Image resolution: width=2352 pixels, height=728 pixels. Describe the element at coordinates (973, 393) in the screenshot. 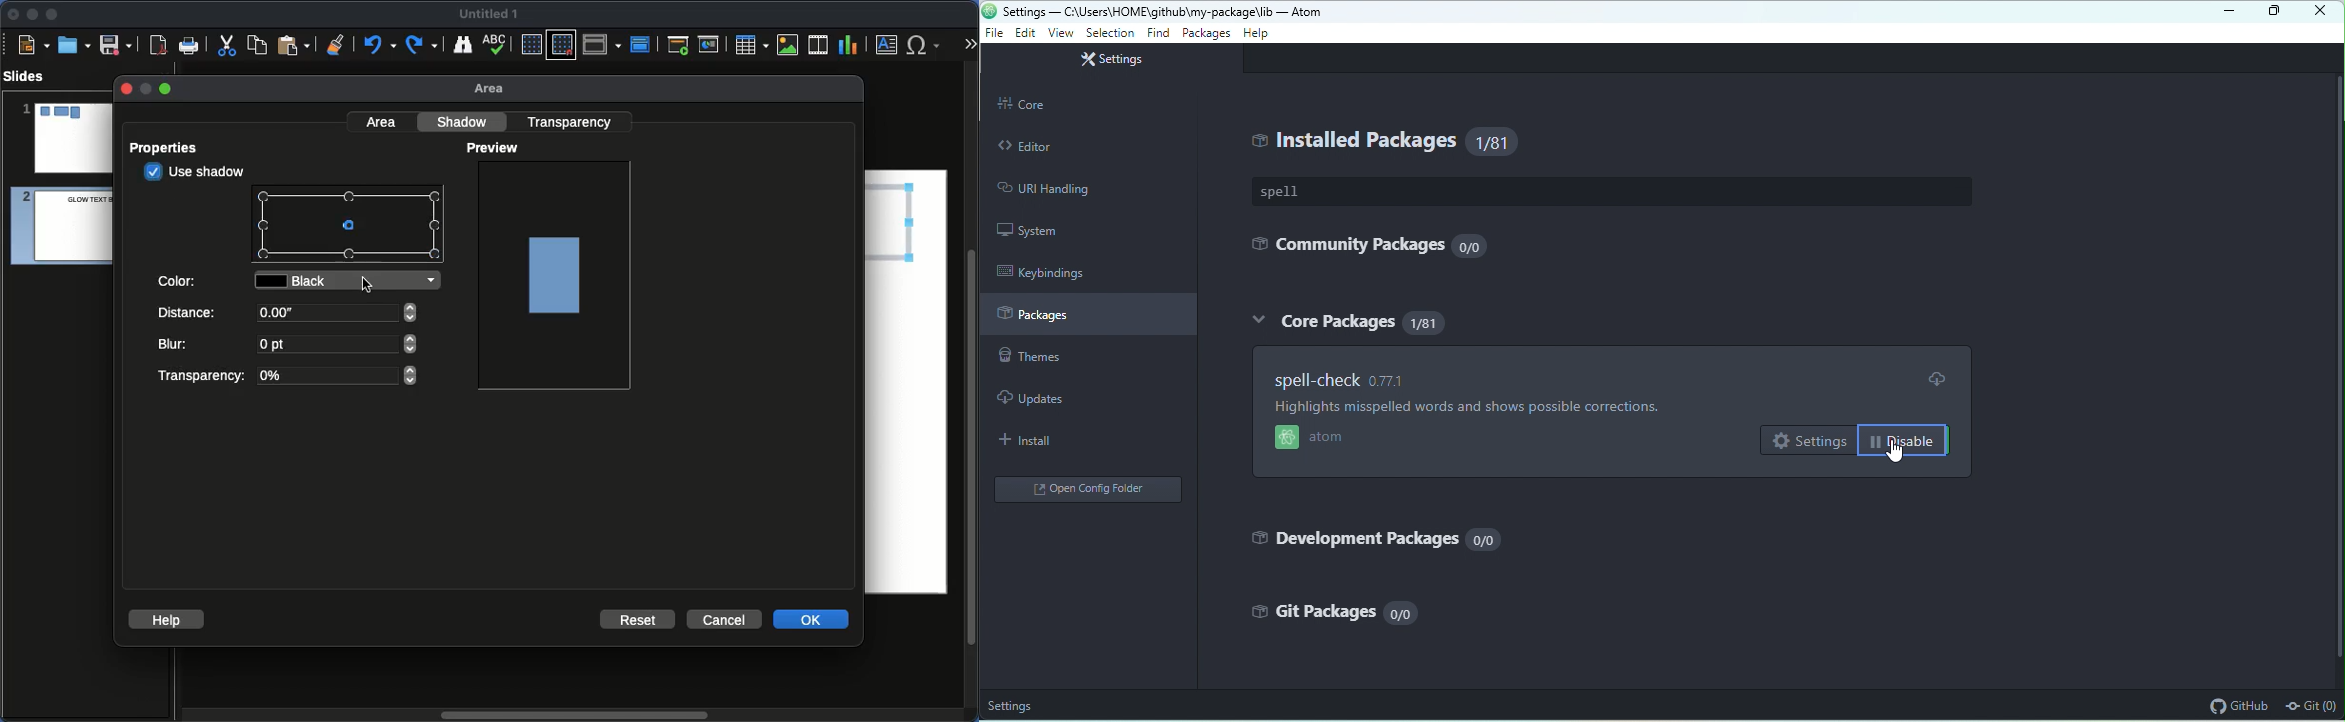

I see `Scroll` at that location.